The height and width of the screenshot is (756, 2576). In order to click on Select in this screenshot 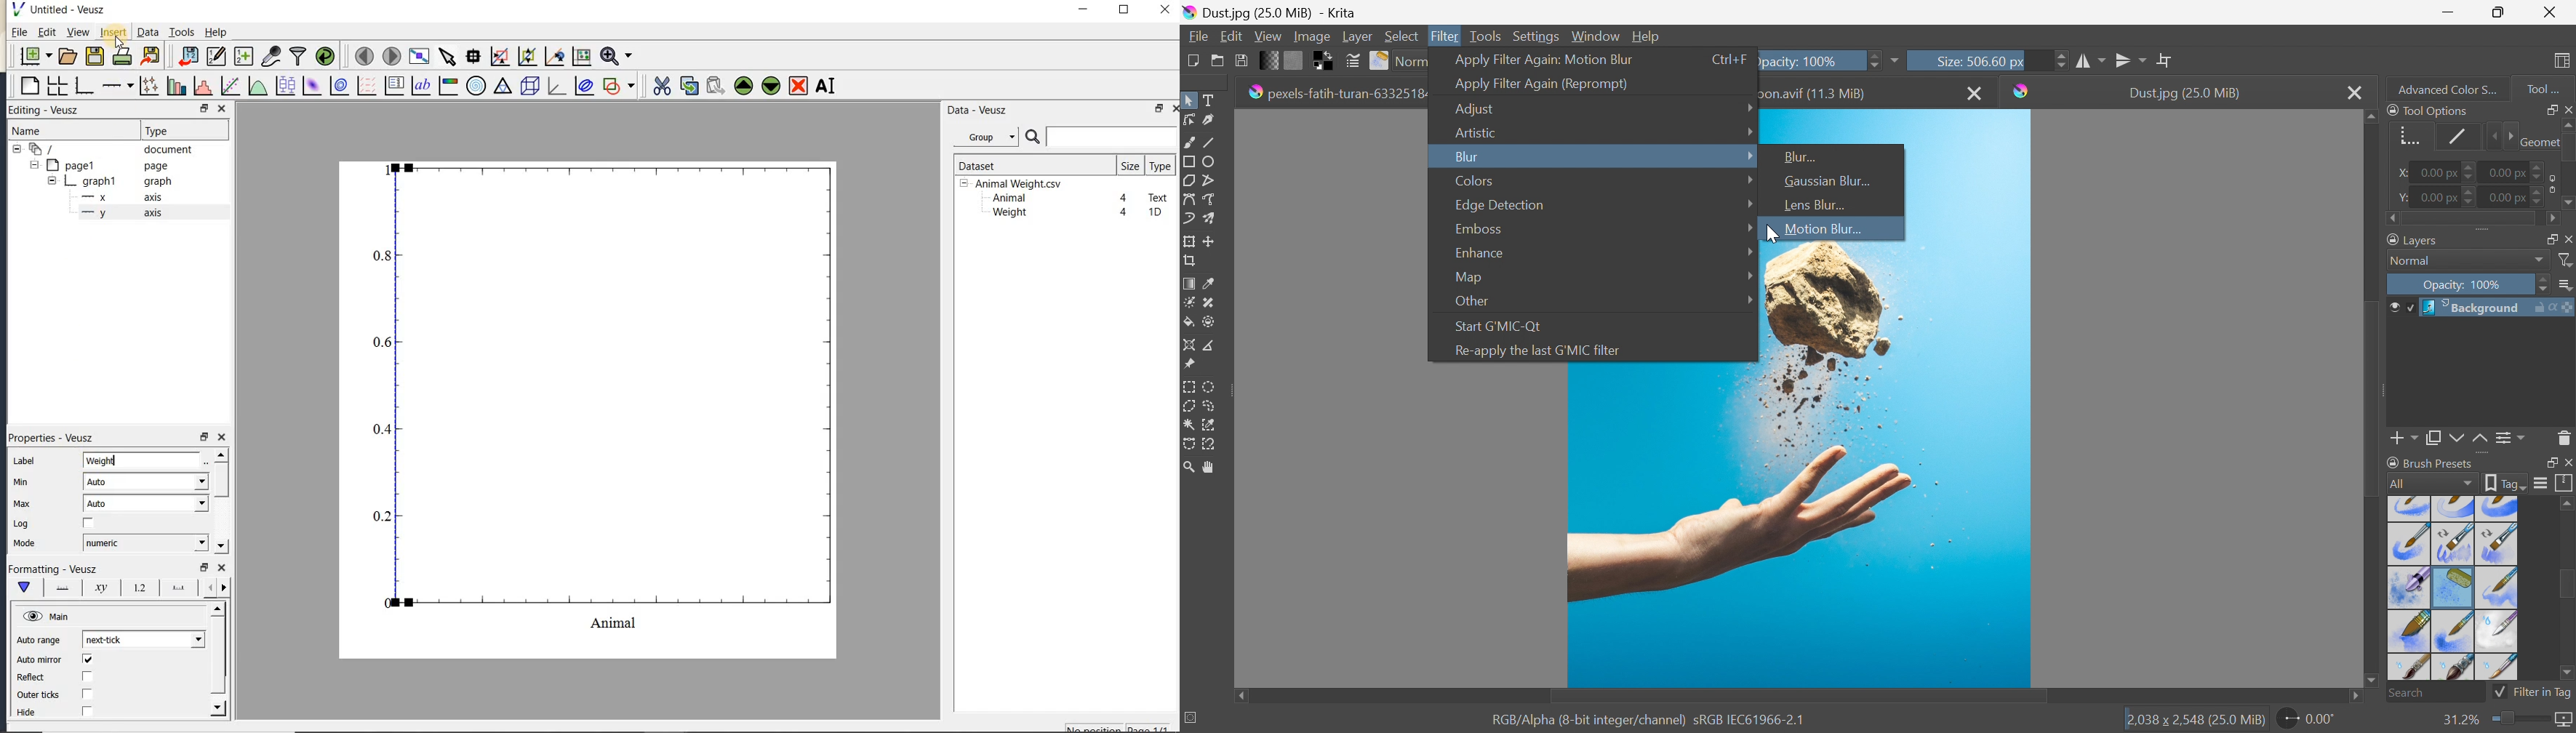, I will do `click(1402, 36)`.